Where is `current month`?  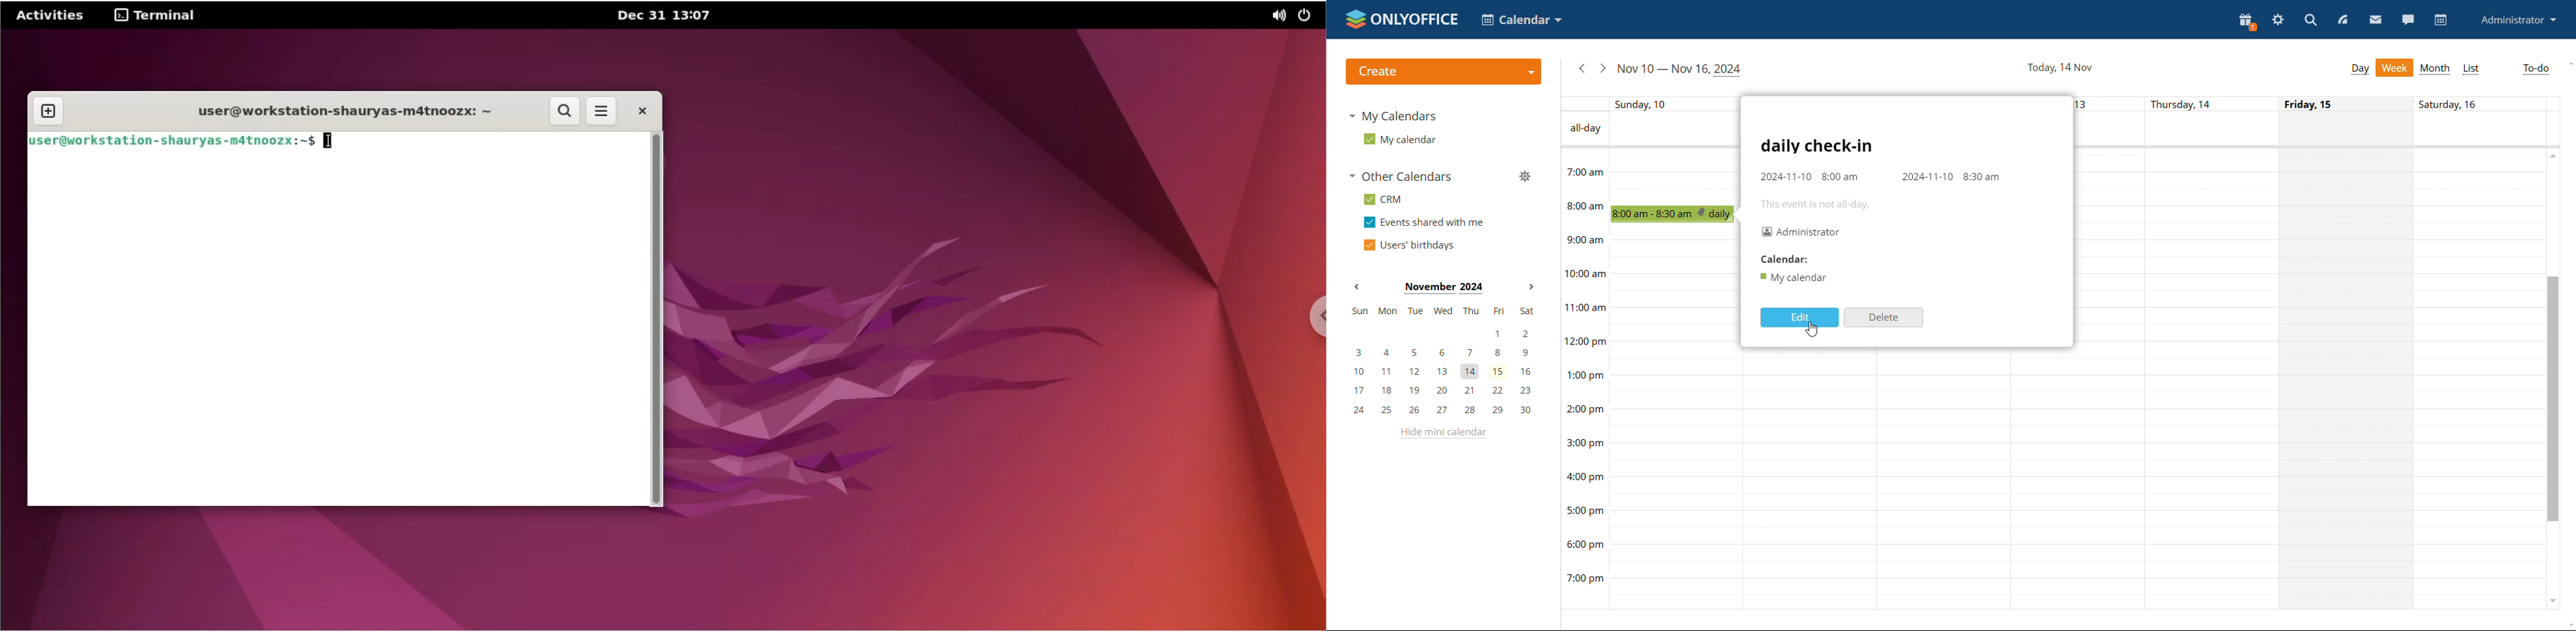 current month is located at coordinates (1443, 288).